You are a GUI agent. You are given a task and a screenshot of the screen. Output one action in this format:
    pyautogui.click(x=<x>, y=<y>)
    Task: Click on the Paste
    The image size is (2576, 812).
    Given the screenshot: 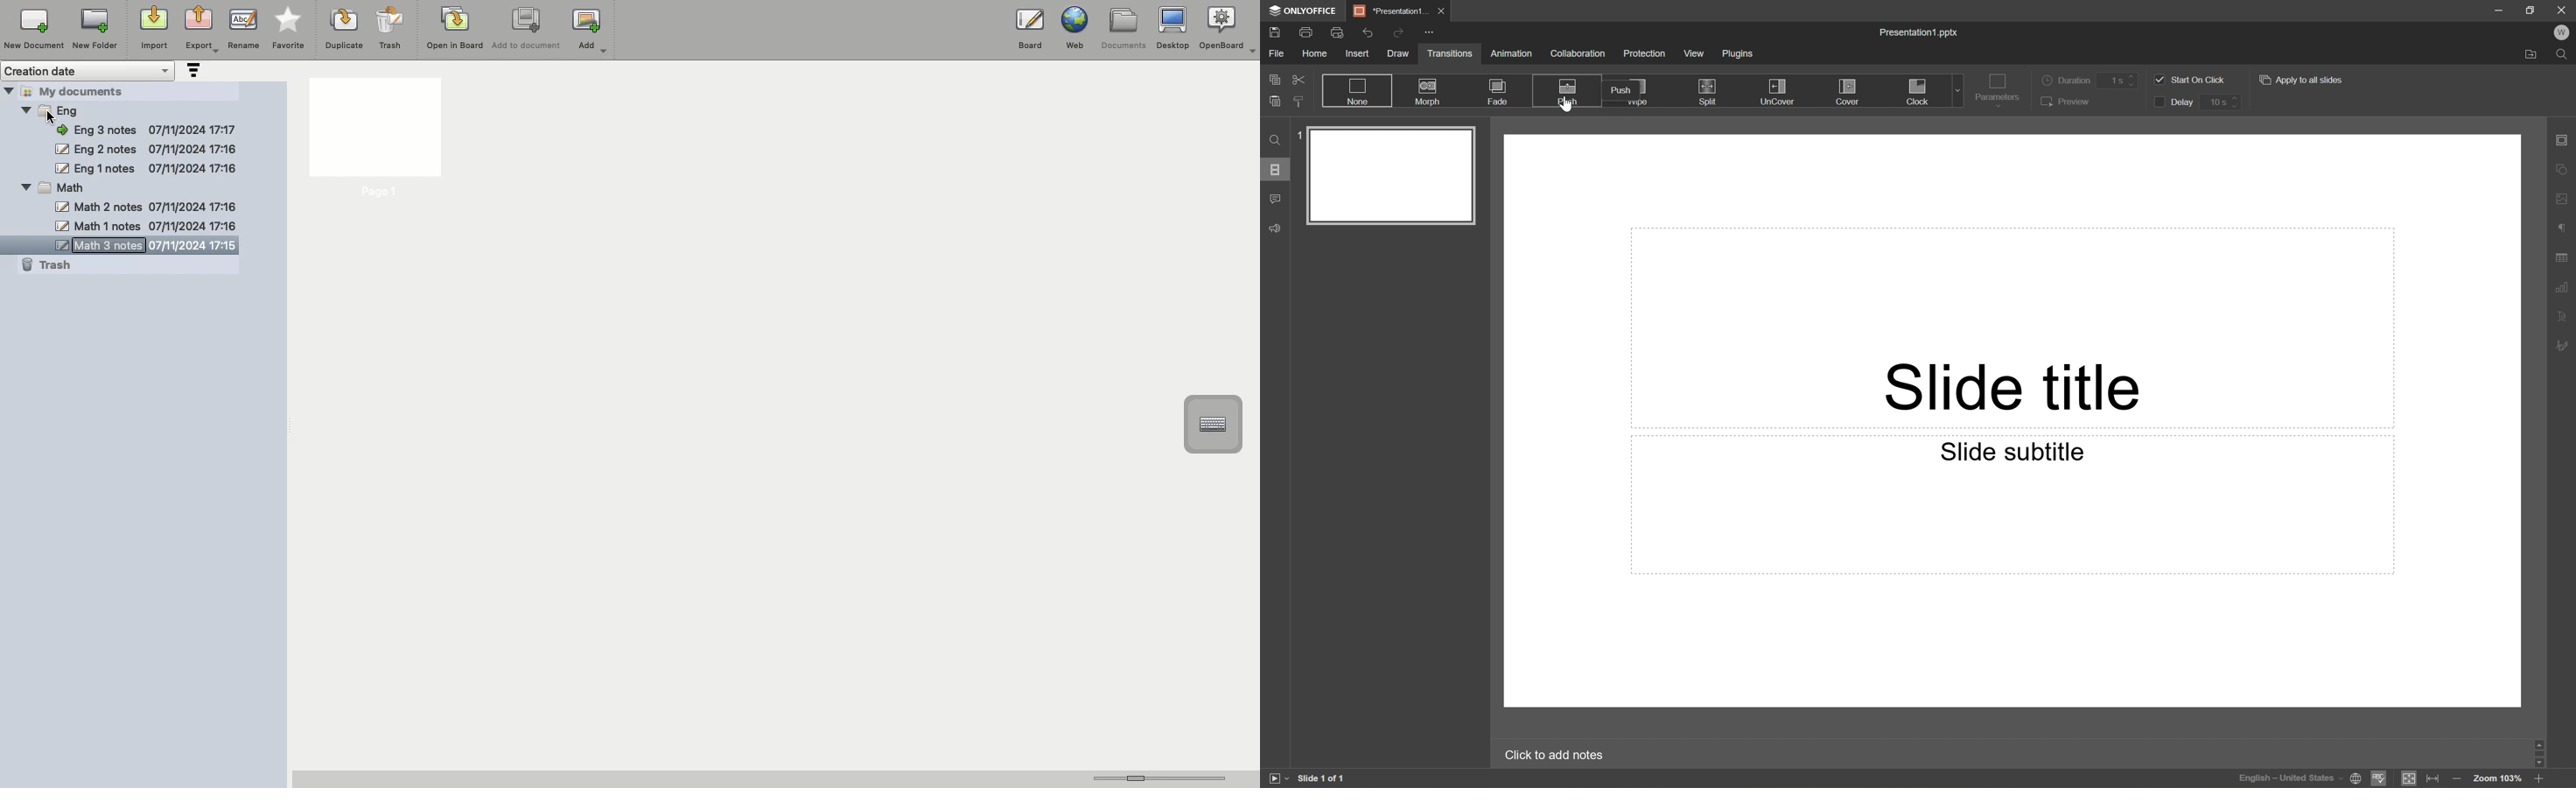 What is the action you would take?
    pyautogui.click(x=1276, y=101)
    